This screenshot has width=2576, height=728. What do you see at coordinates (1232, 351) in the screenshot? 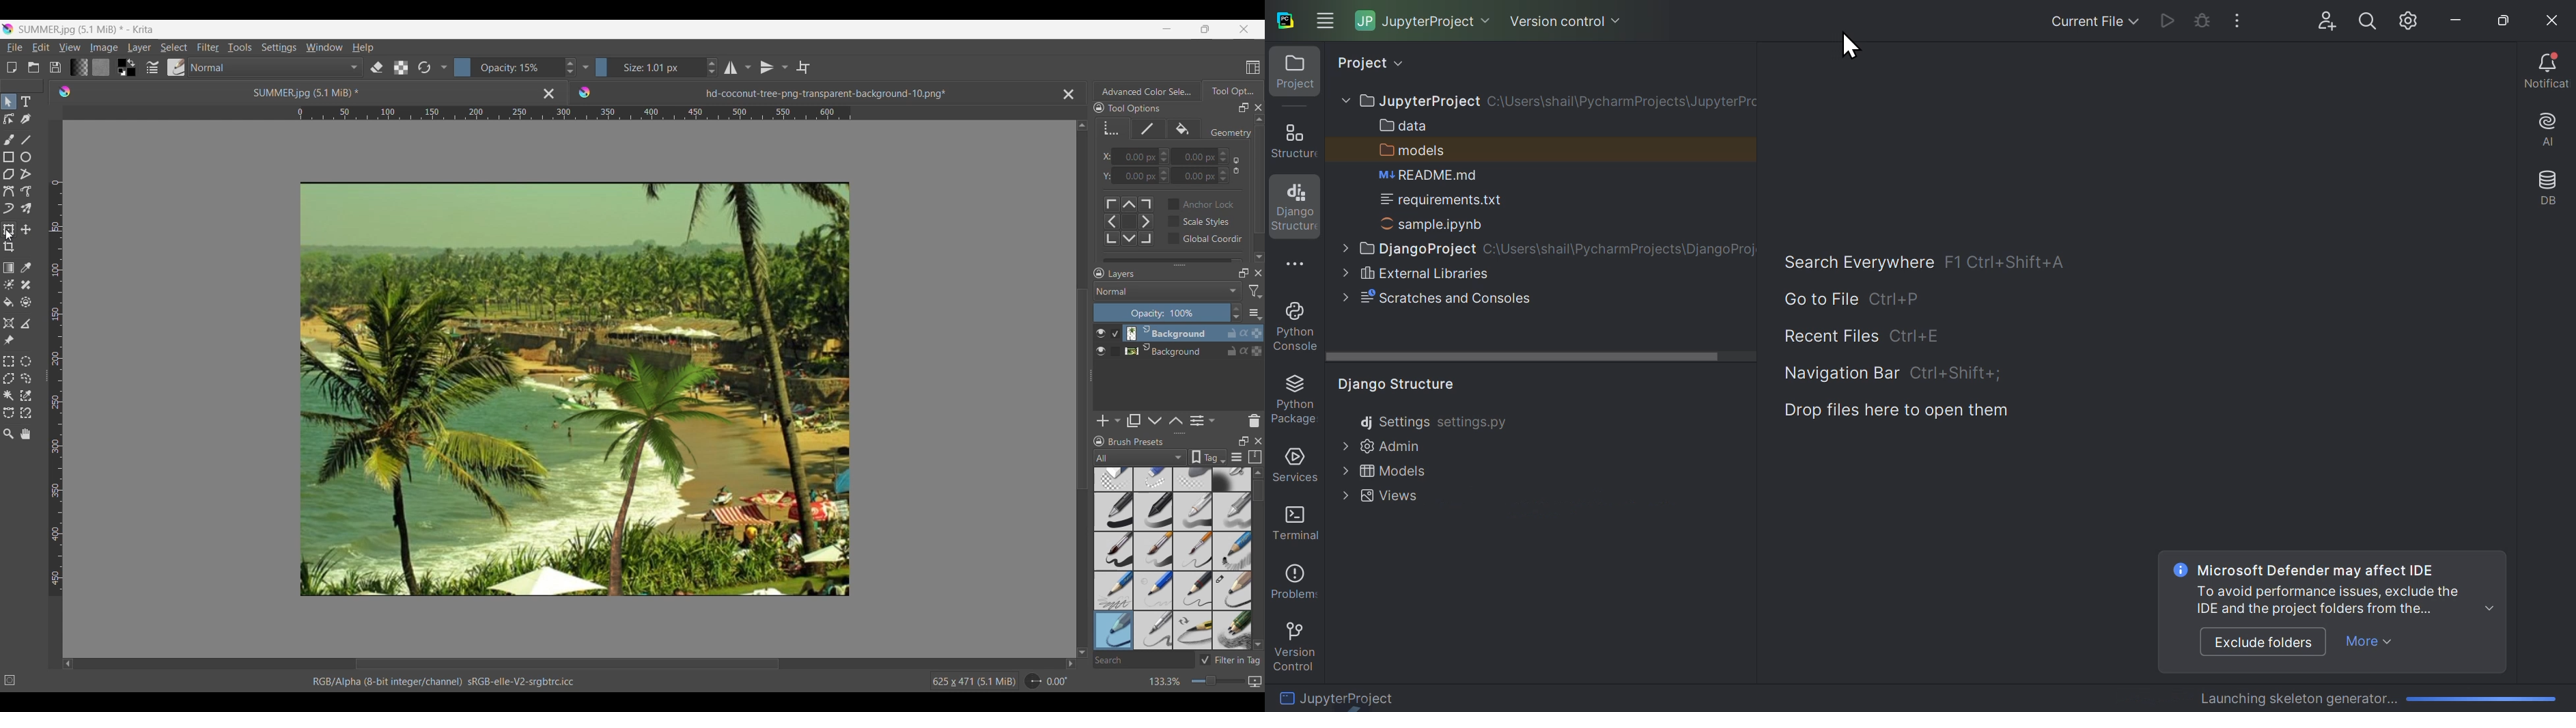
I see `Lock layer` at bounding box center [1232, 351].